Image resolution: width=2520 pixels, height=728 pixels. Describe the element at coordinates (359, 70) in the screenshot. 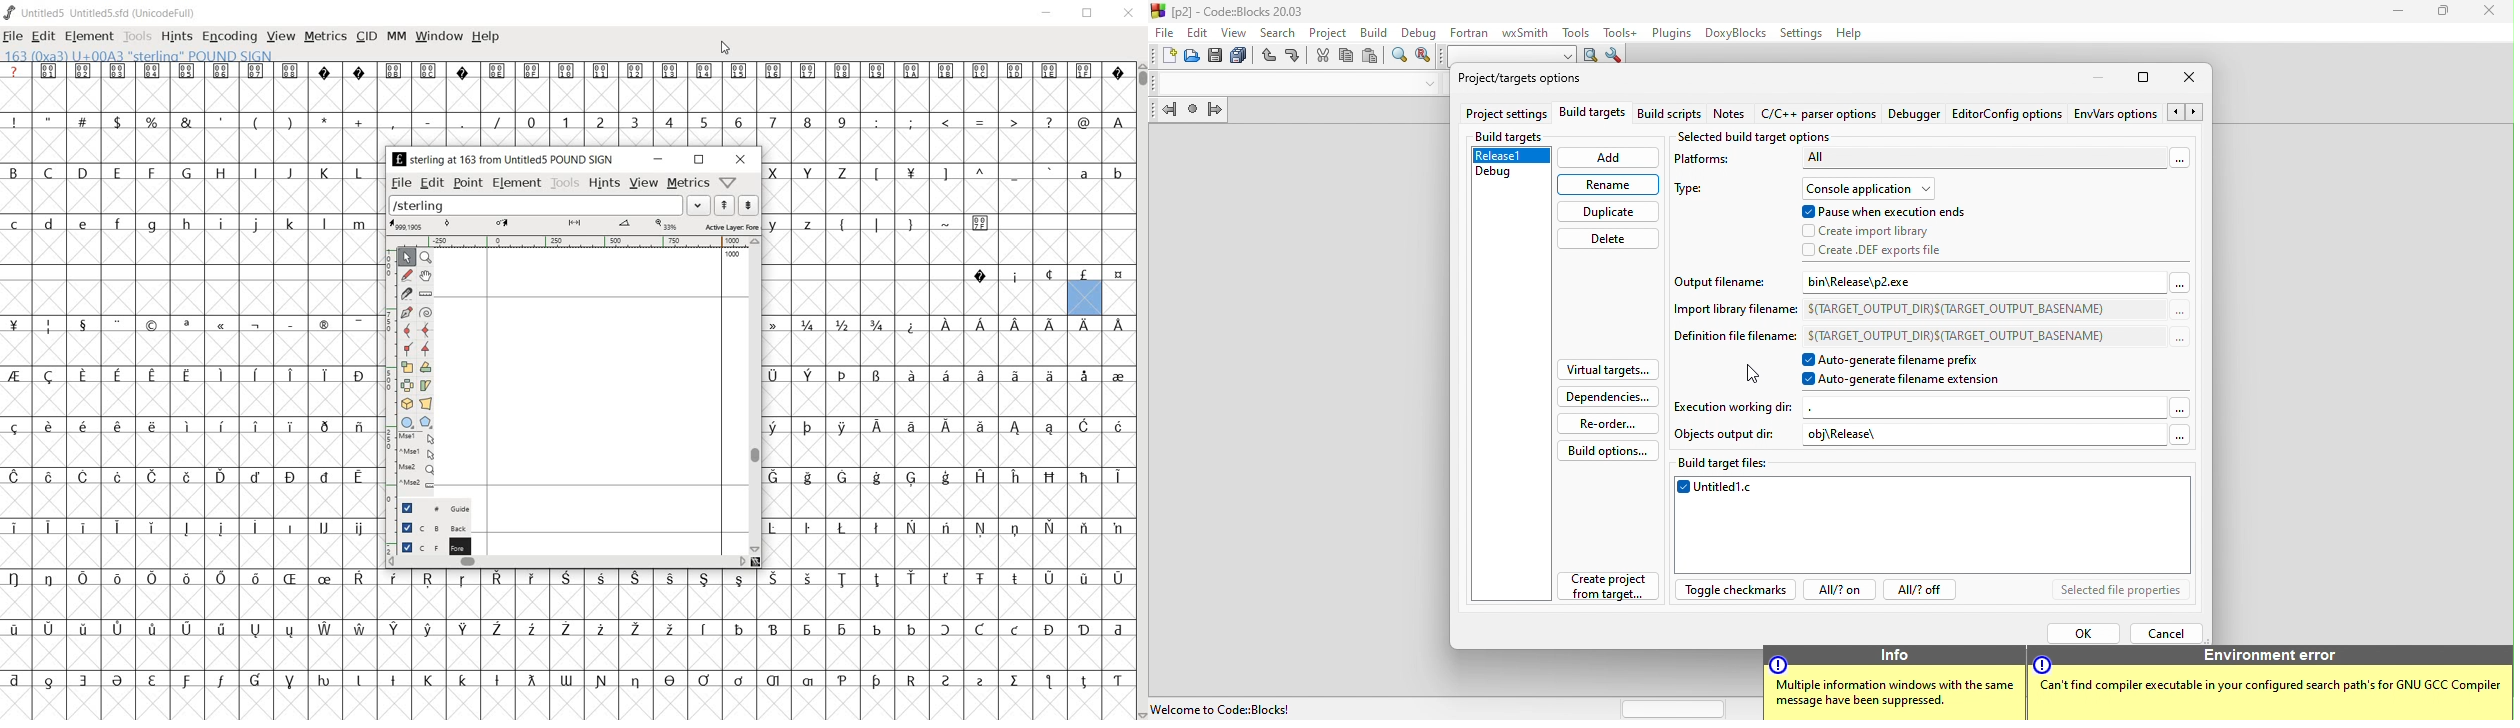

I see `Symbol` at that location.